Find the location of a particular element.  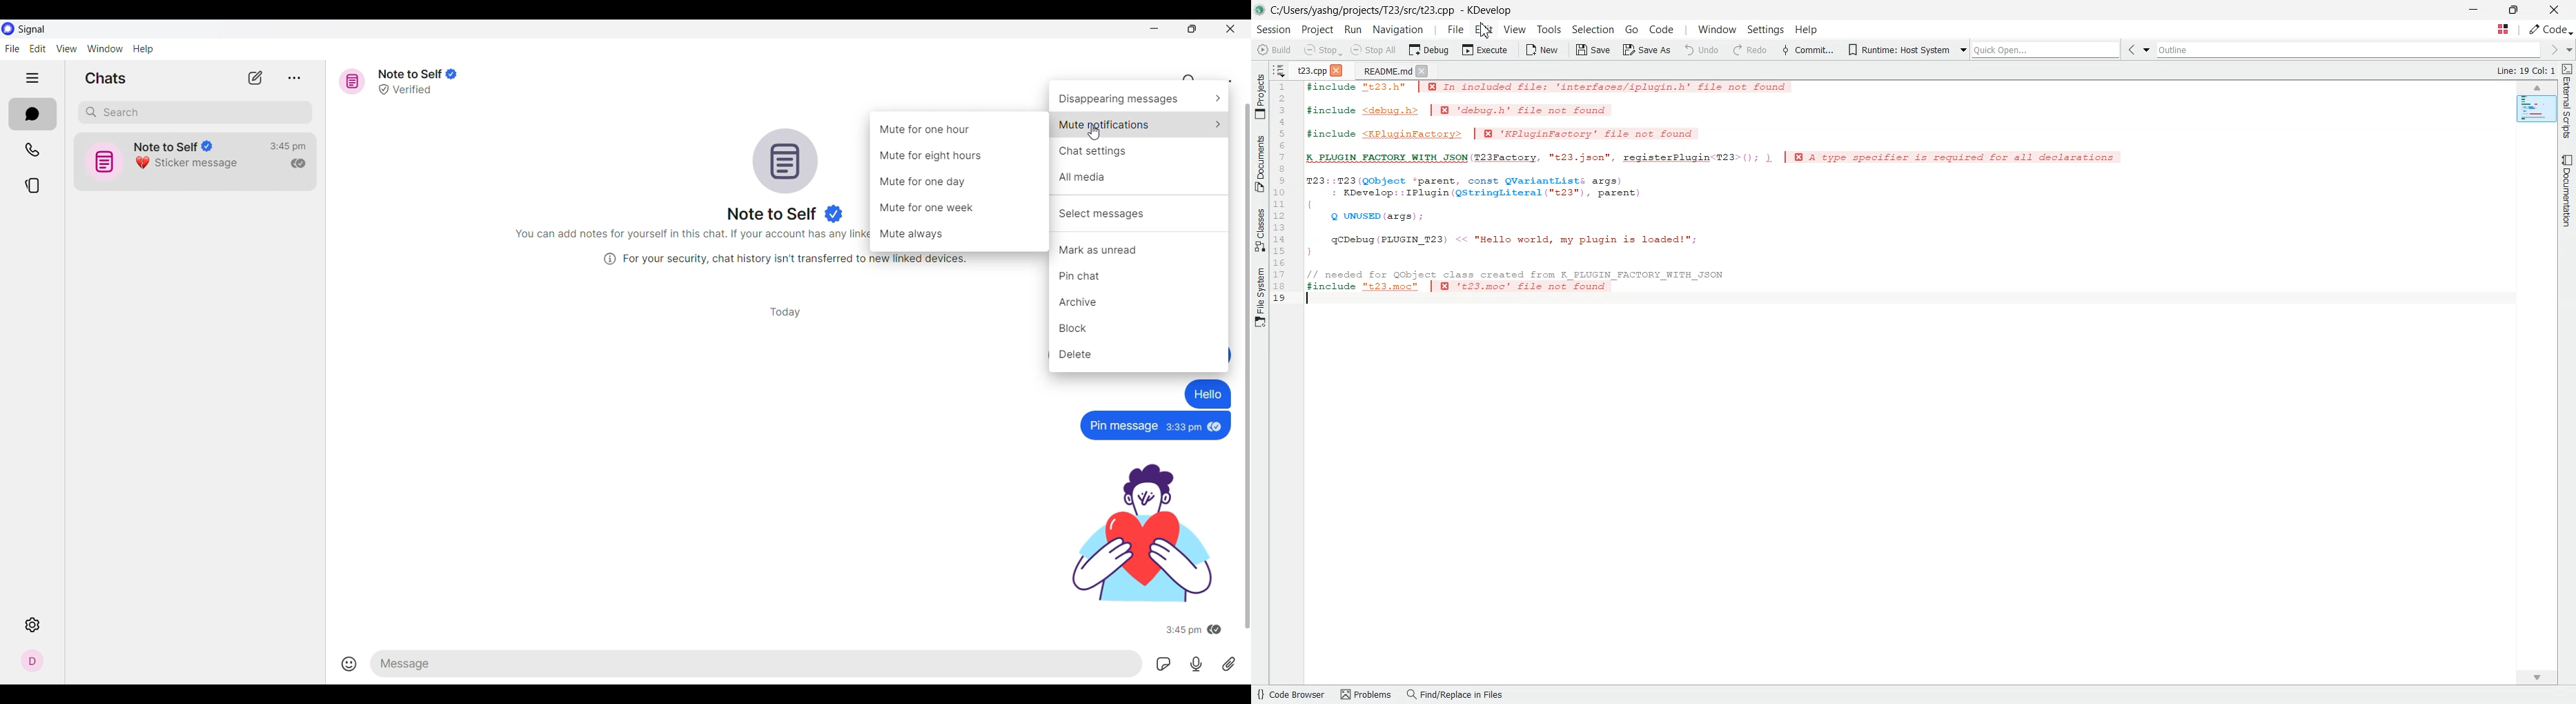

Chat settings is located at coordinates (1140, 152).